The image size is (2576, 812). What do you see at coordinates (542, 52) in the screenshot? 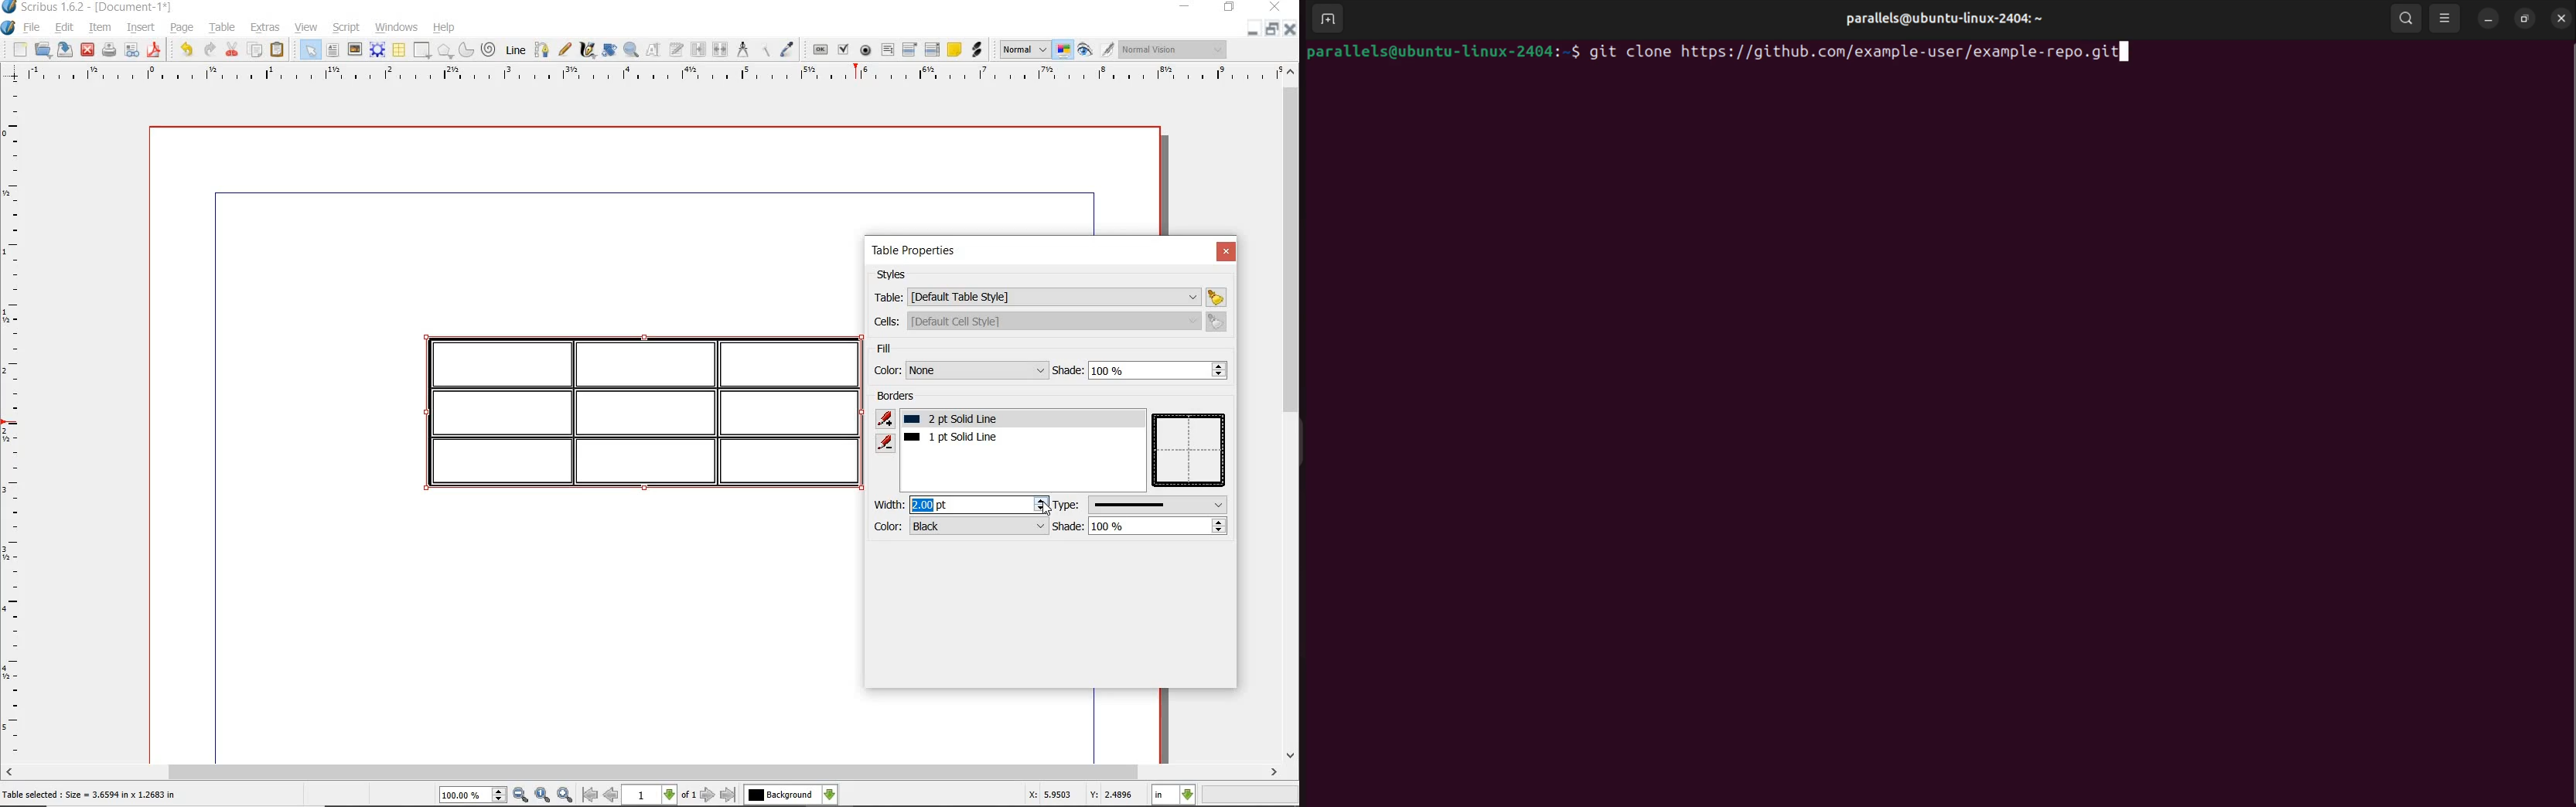
I see `bezier curve` at bounding box center [542, 52].